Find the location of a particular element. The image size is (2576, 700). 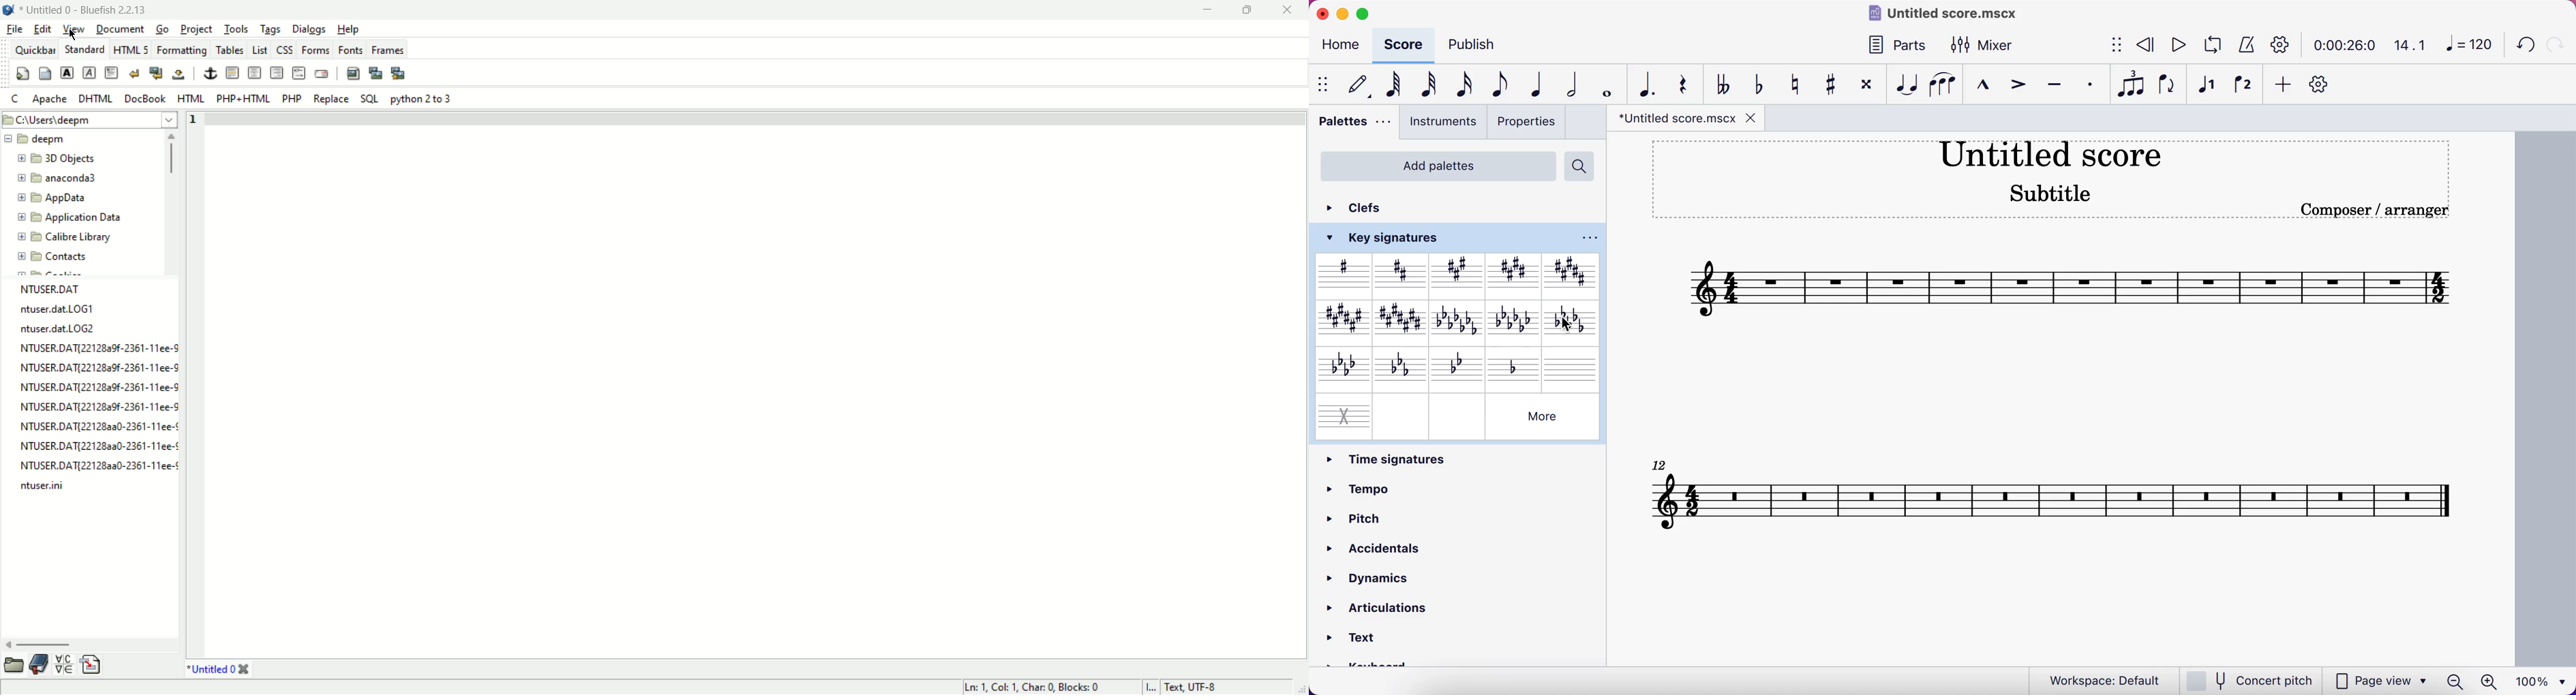

C minor is located at coordinates (1400, 368).